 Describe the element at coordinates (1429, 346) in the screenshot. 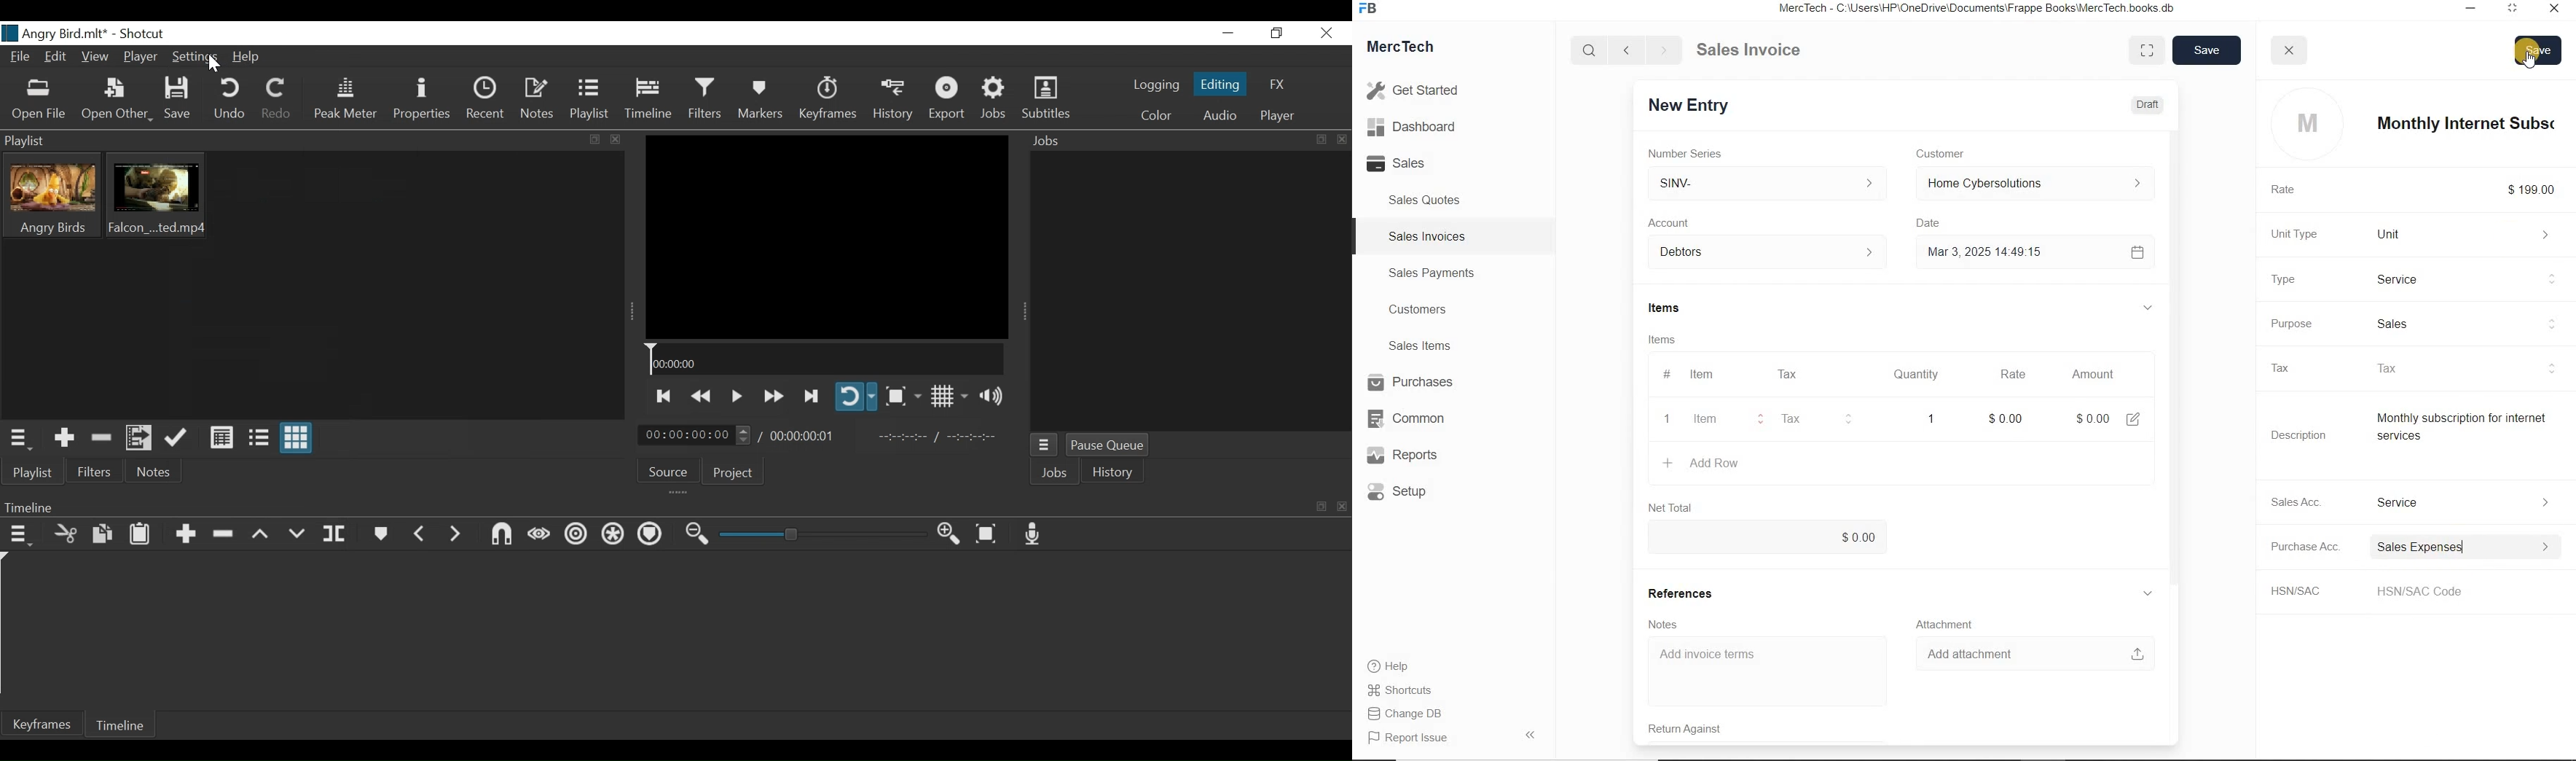

I see `Sales Items` at that location.